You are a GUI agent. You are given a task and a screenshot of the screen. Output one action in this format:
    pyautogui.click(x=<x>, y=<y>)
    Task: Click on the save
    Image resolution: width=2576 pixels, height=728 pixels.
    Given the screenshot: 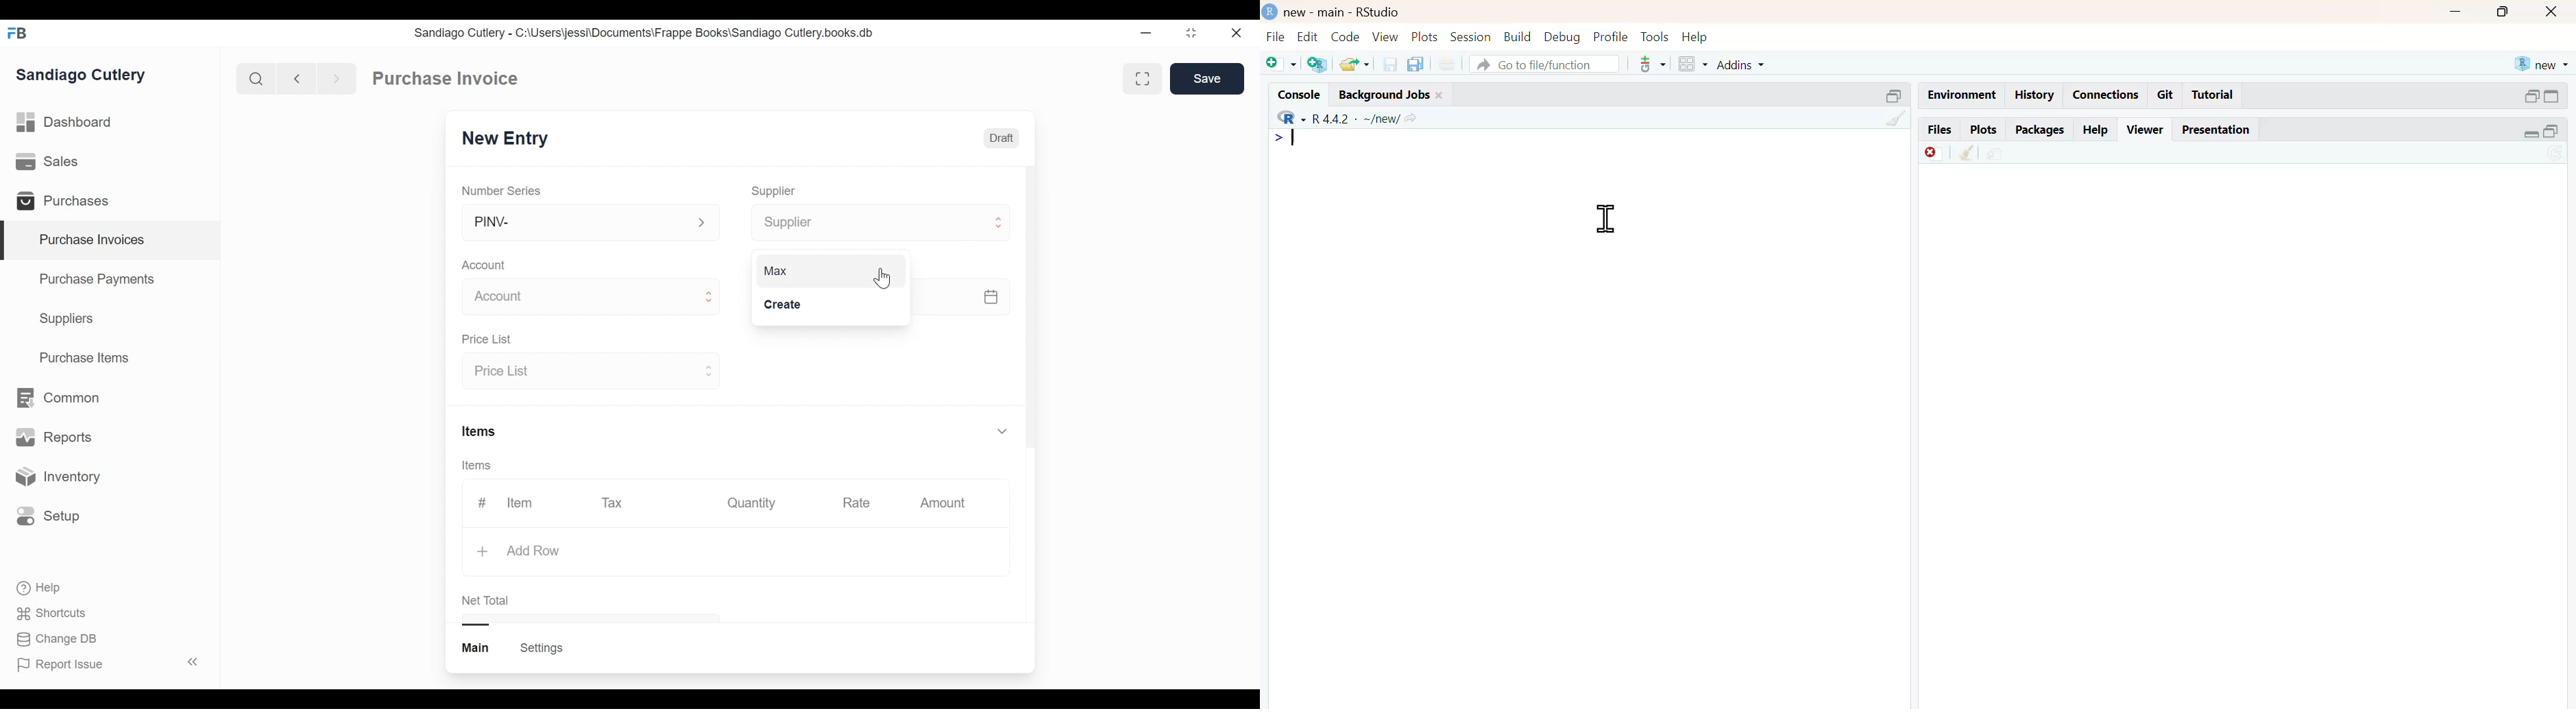 What is the action you would take?
    pyautogui.click(x=1392, y=64)
    